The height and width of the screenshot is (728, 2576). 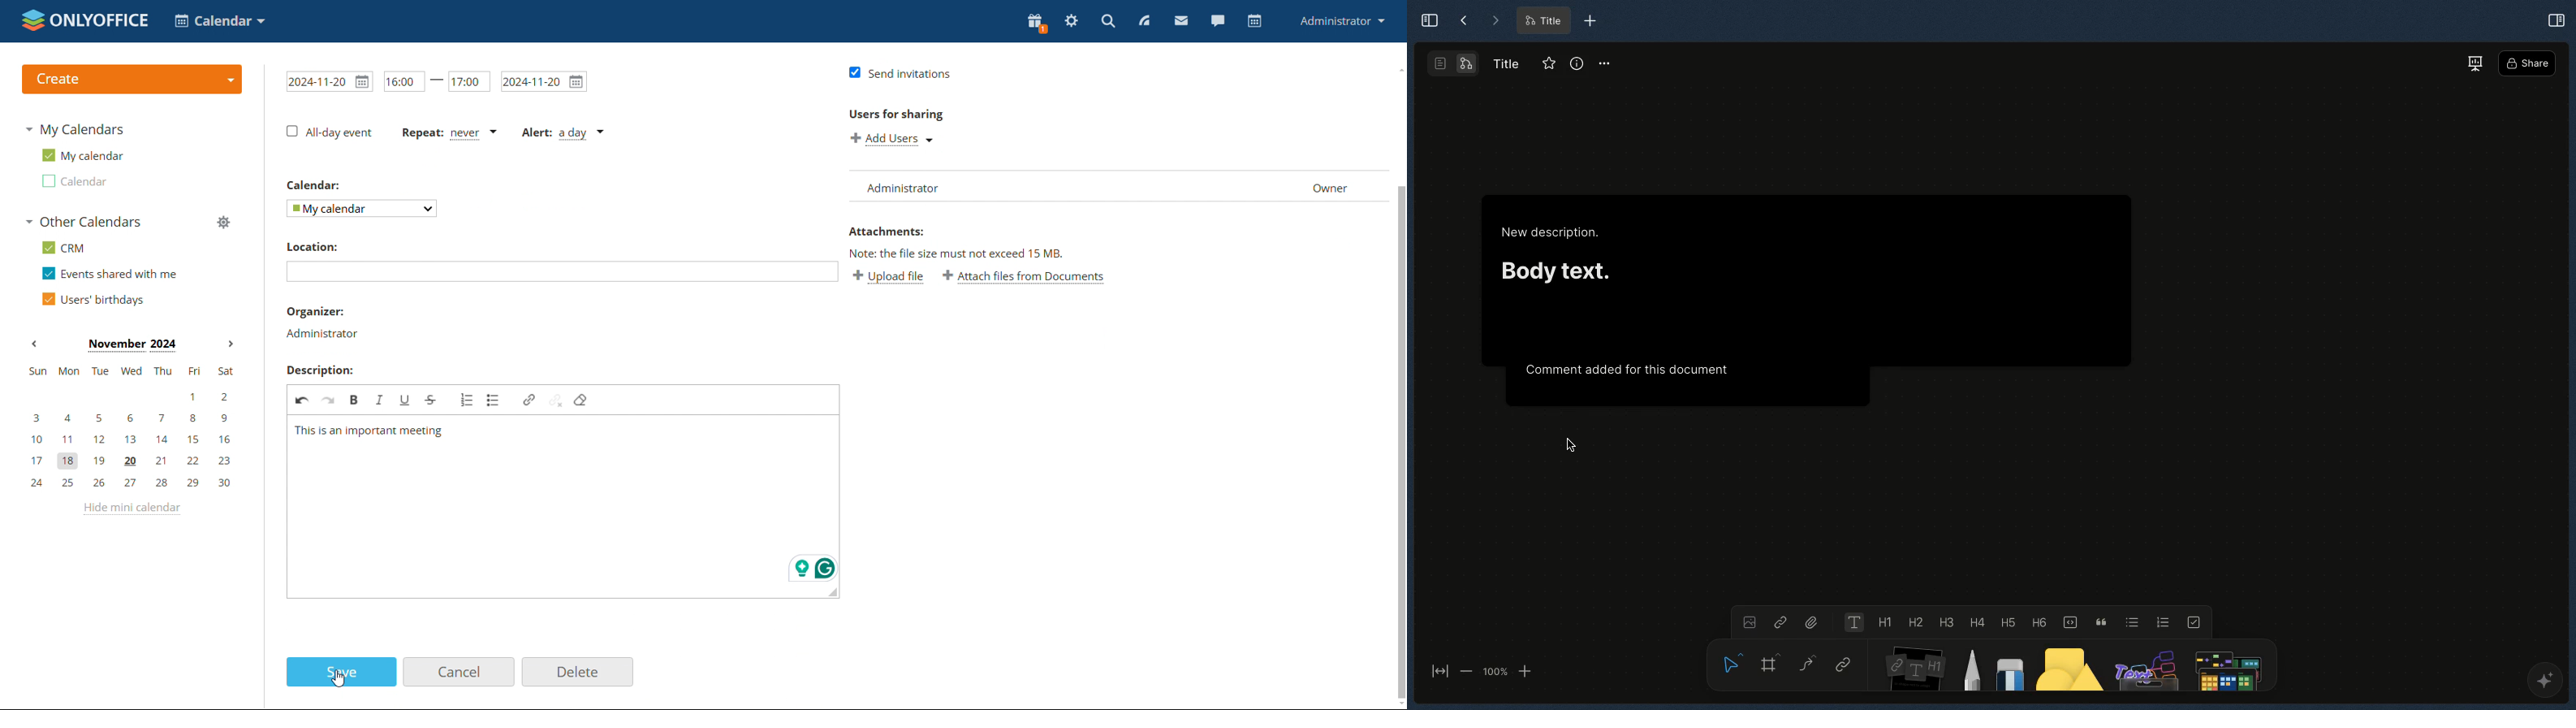 I want to click on Insert or remove bulleted list, so click(x=493, y=400).